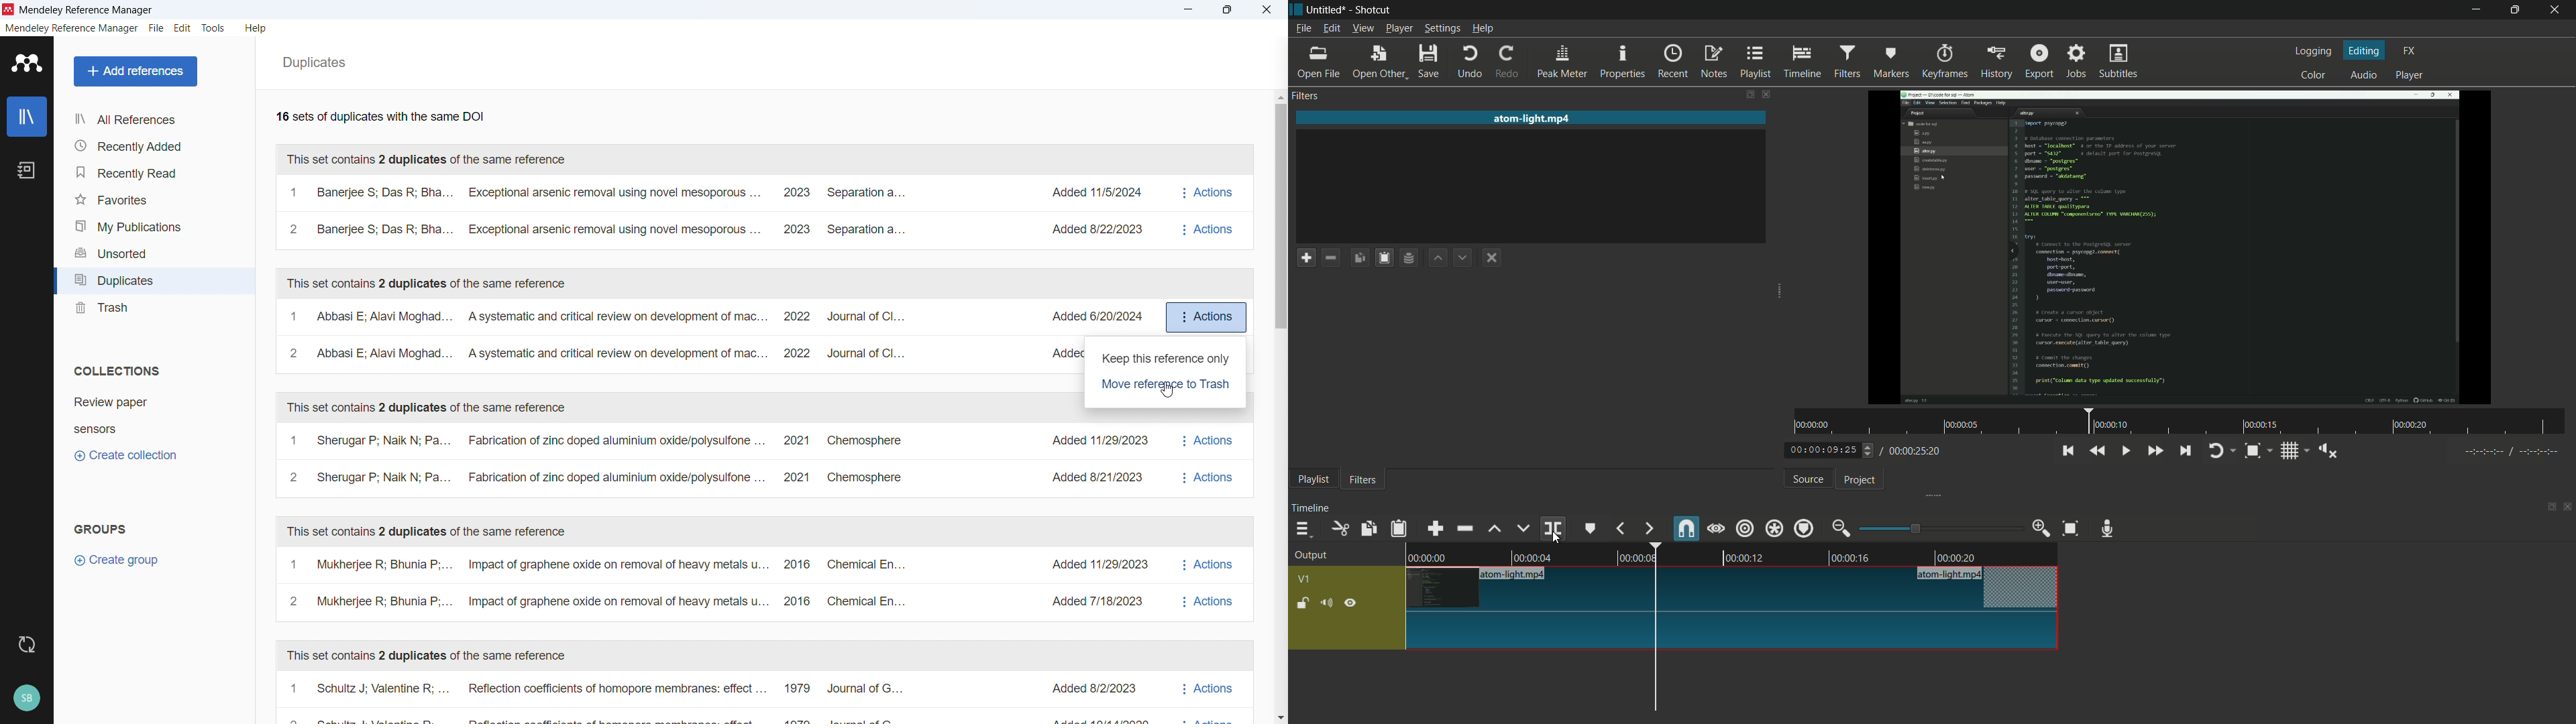  I want to click on move filter up, so click(1440, 259).